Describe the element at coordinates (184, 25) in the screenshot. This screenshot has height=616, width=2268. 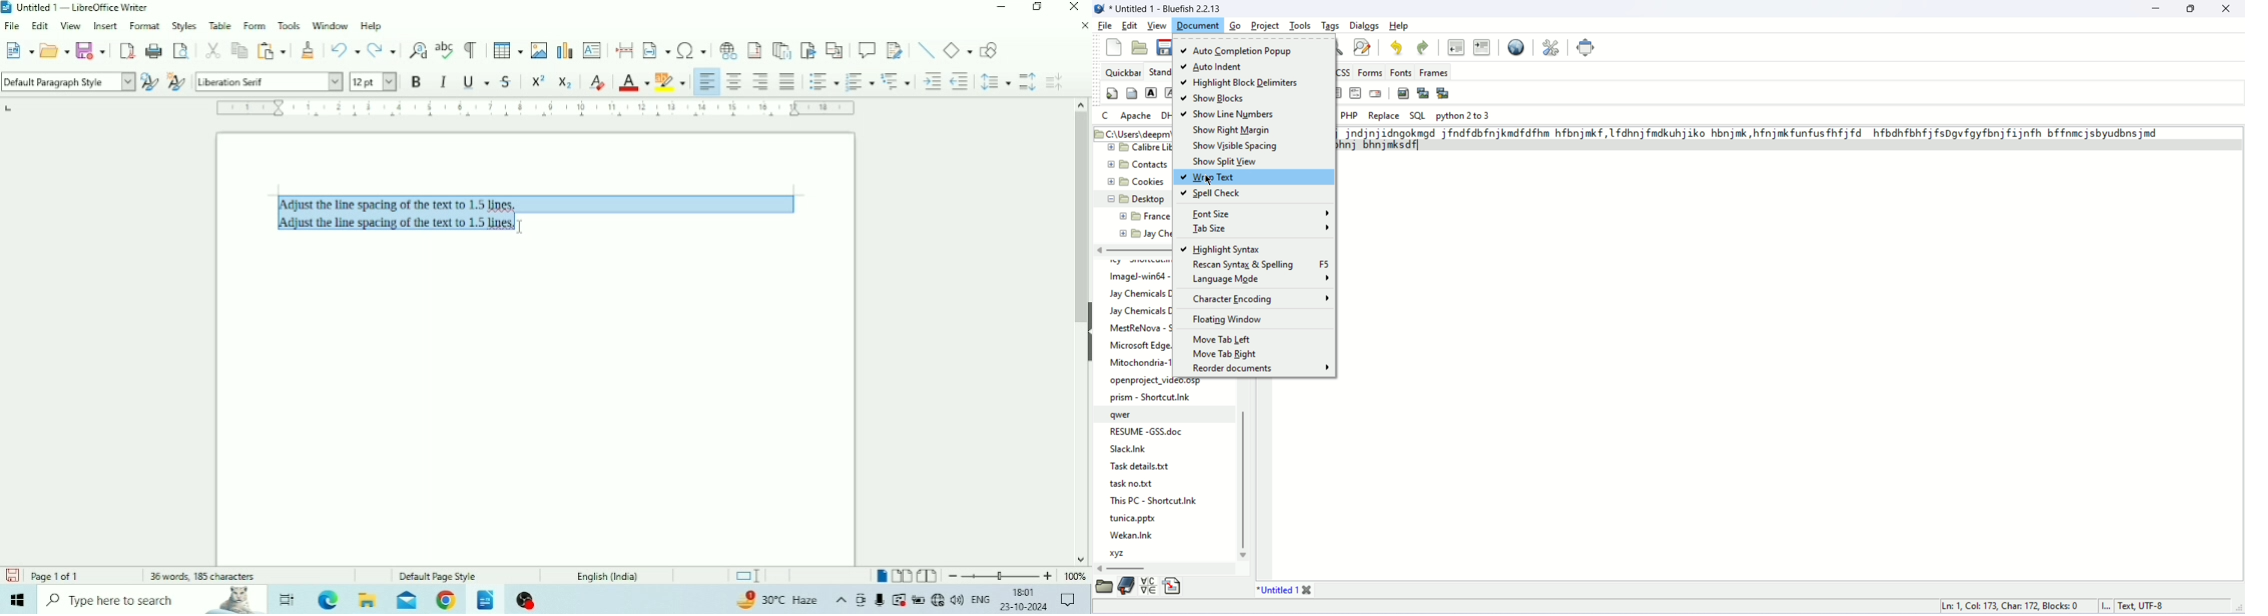
I see `Styles` at that location.